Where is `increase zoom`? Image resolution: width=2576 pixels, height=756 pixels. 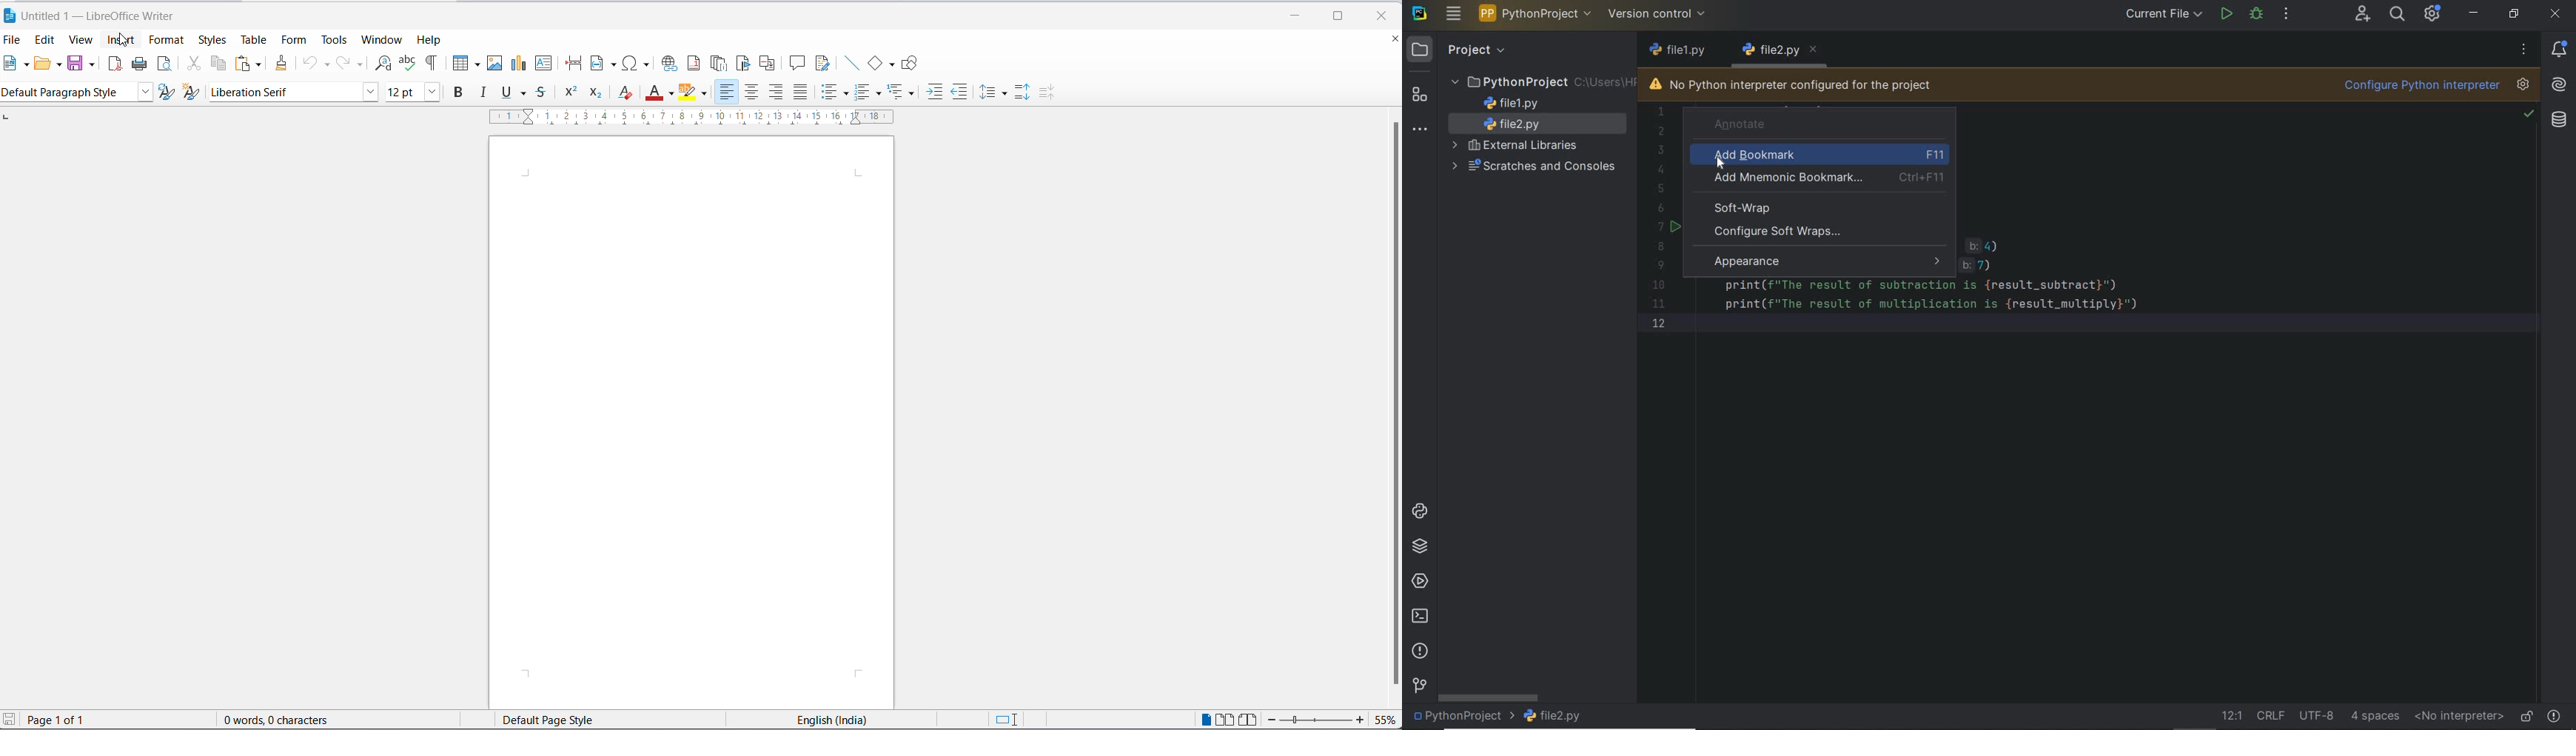 increase zoom is located at coordinates (1361, 720).